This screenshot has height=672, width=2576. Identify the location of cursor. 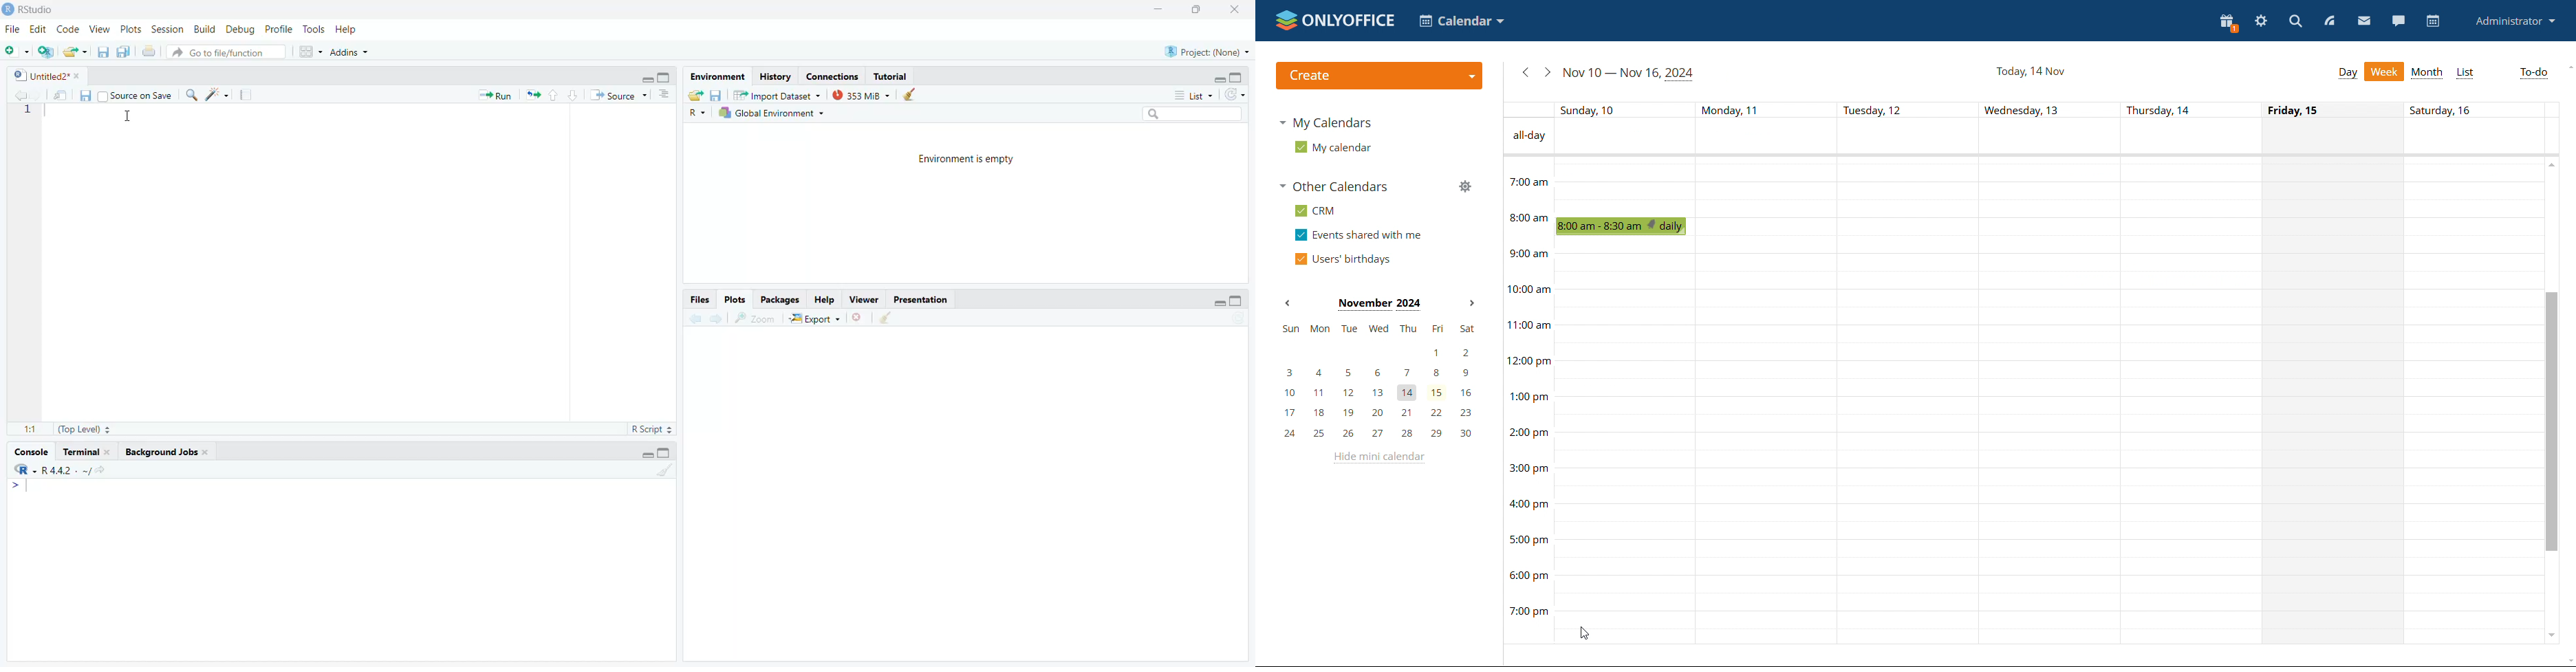
(134, 117).